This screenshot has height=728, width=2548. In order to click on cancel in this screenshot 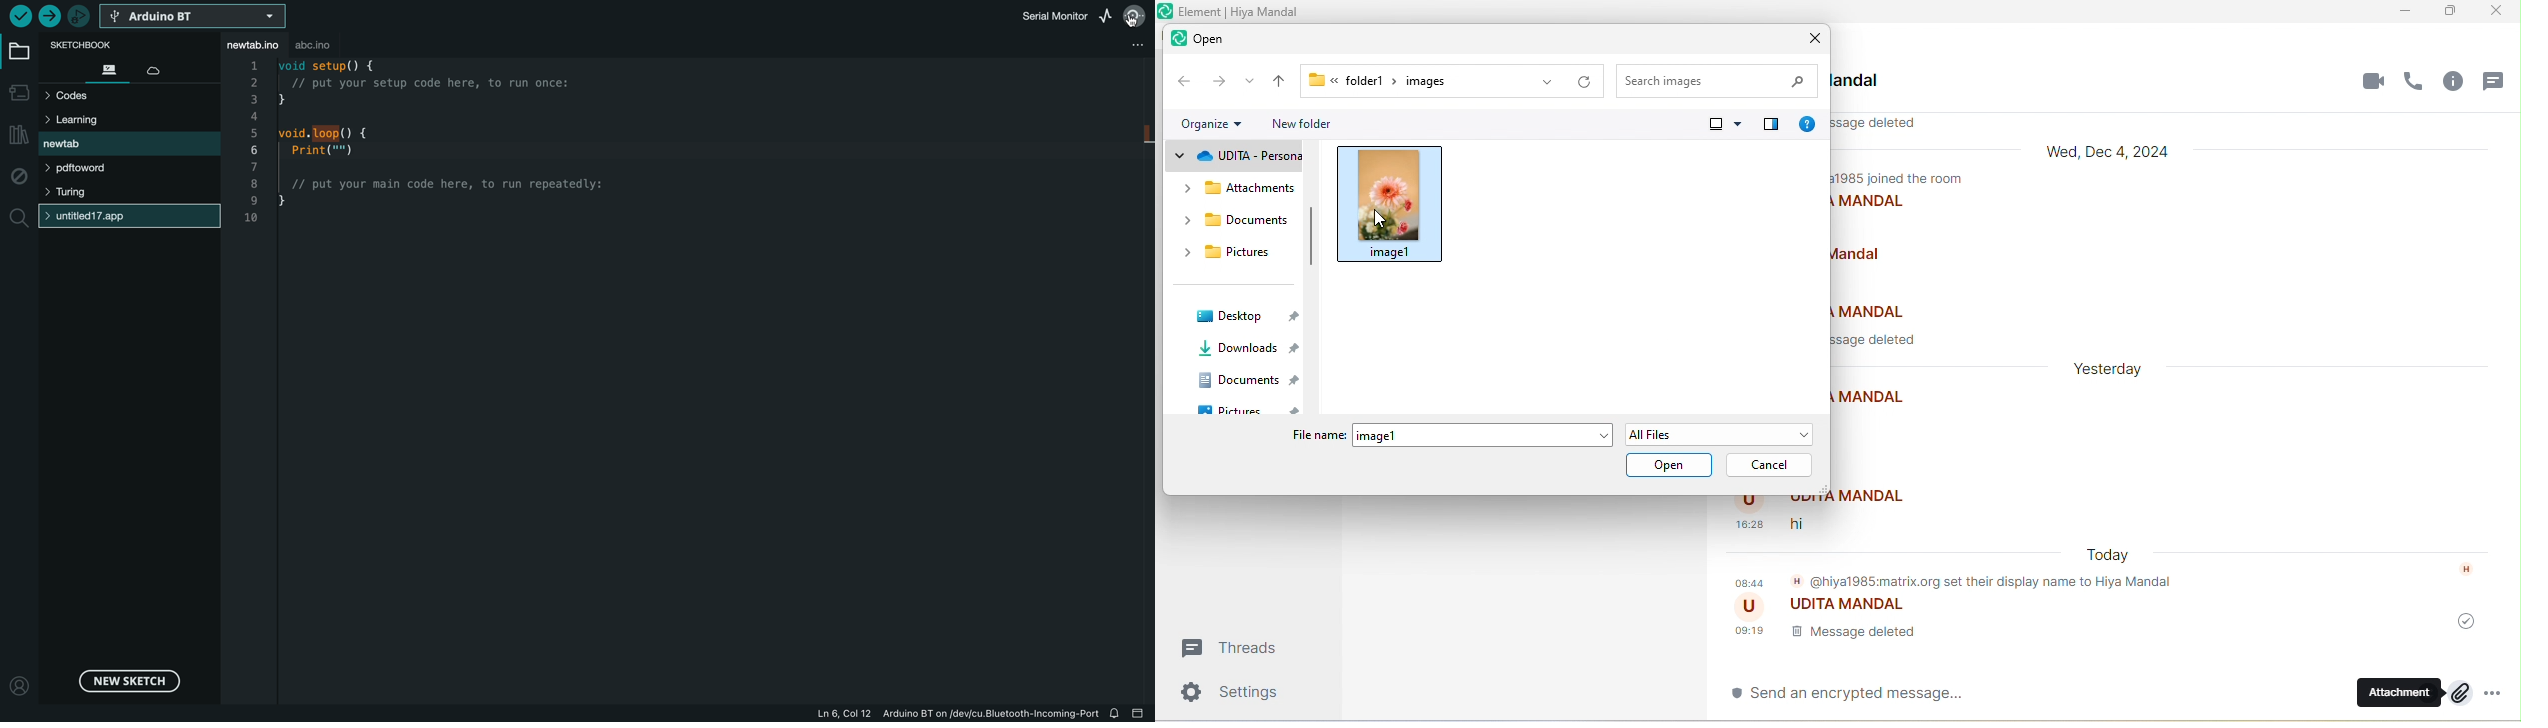, I will do `click(1771, 466)`.